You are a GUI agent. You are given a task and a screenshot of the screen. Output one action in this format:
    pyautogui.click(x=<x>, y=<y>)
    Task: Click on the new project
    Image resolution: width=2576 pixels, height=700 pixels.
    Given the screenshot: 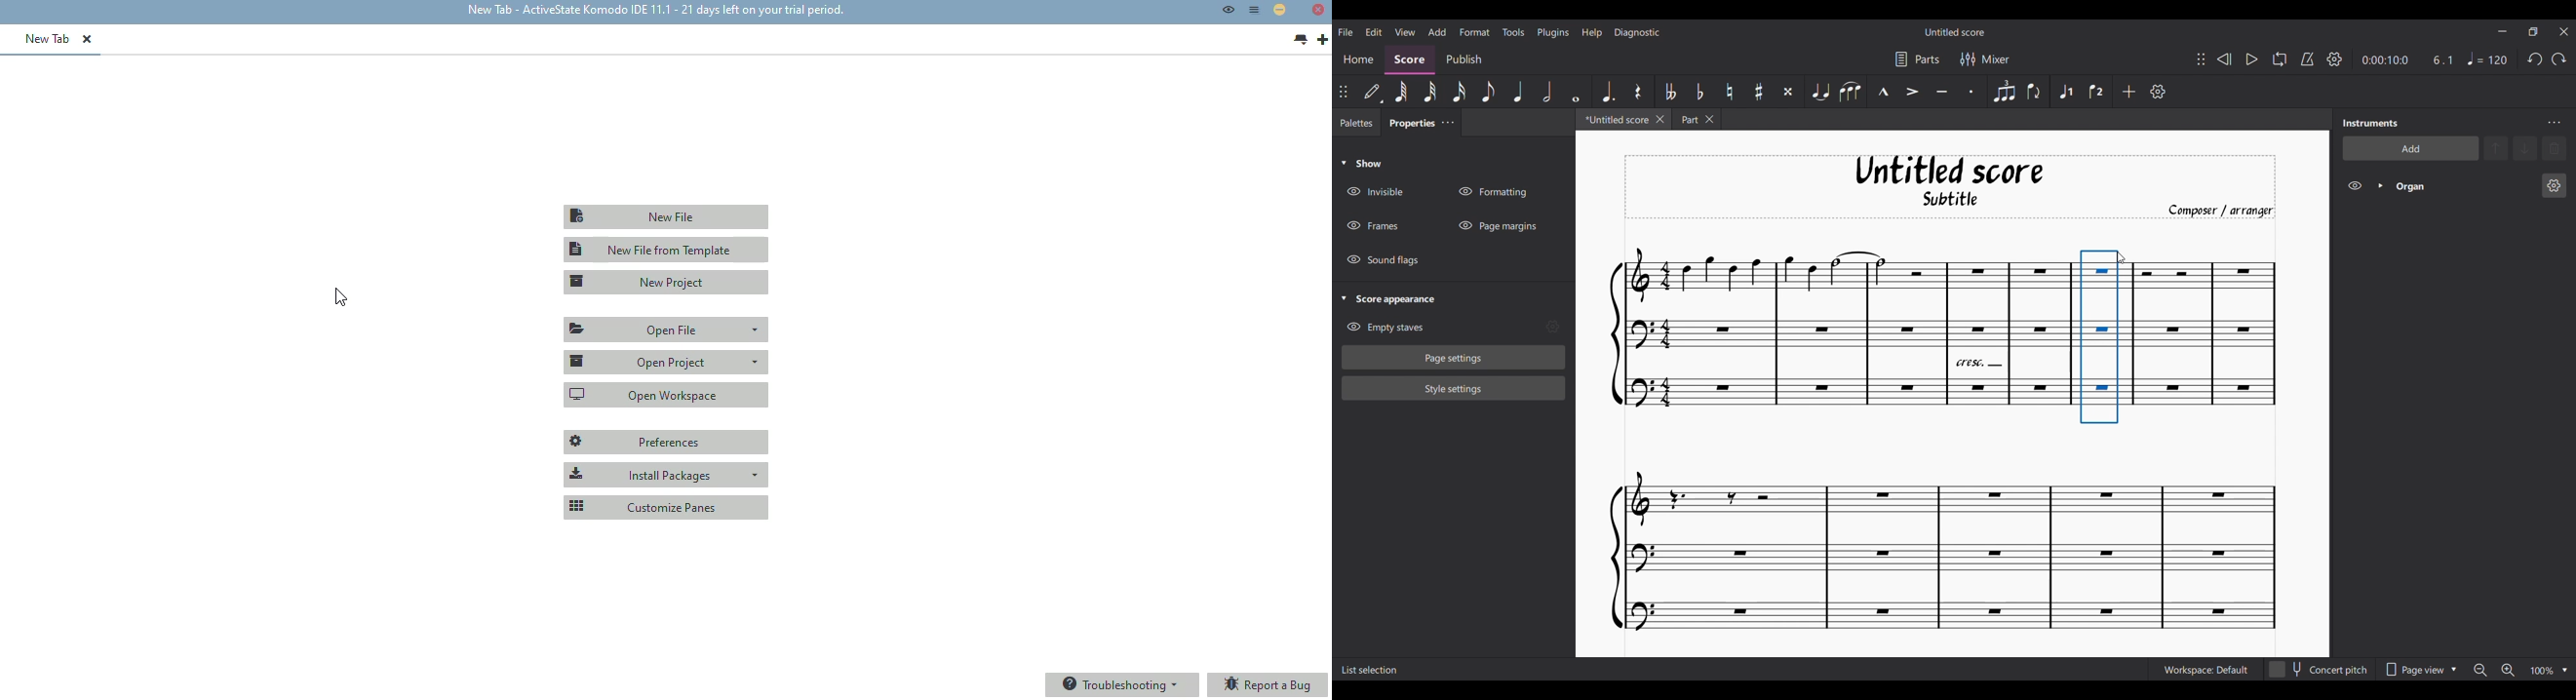 What is the action you would take?
    pyautogui.click(x=666, y=282)
    